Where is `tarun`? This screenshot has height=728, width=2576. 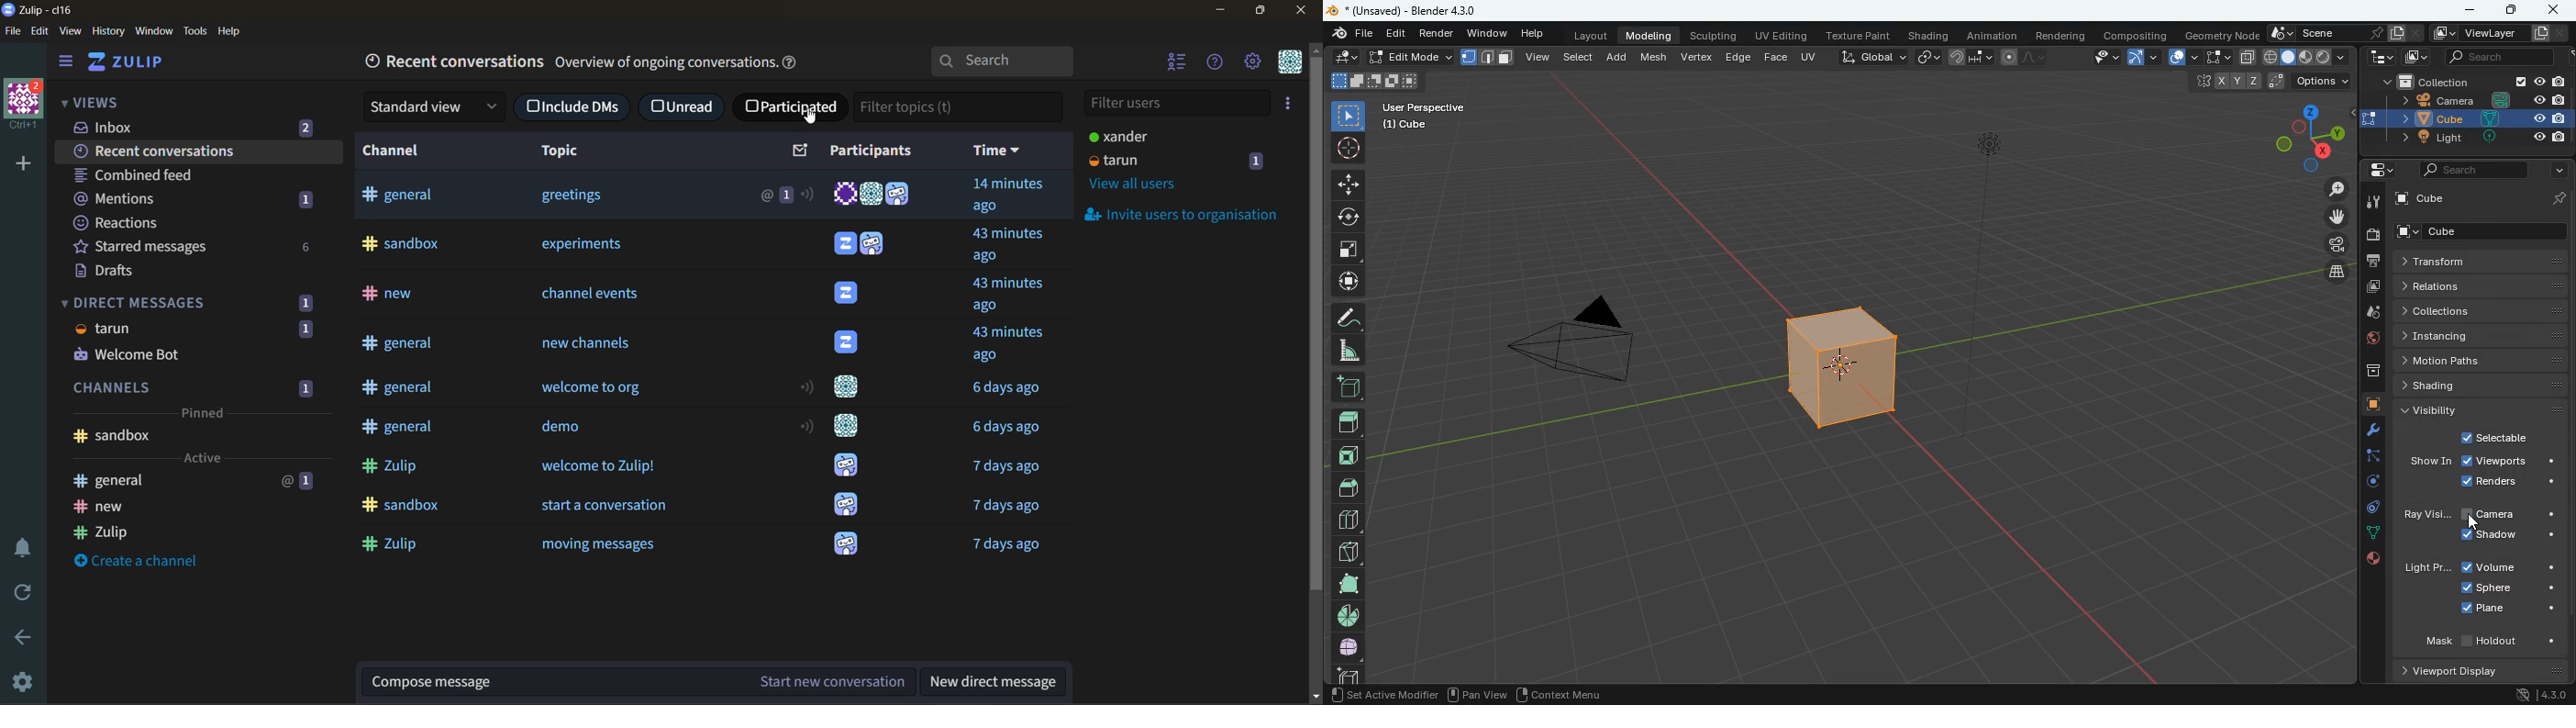 tarun is located at coordinates (1160, 161).